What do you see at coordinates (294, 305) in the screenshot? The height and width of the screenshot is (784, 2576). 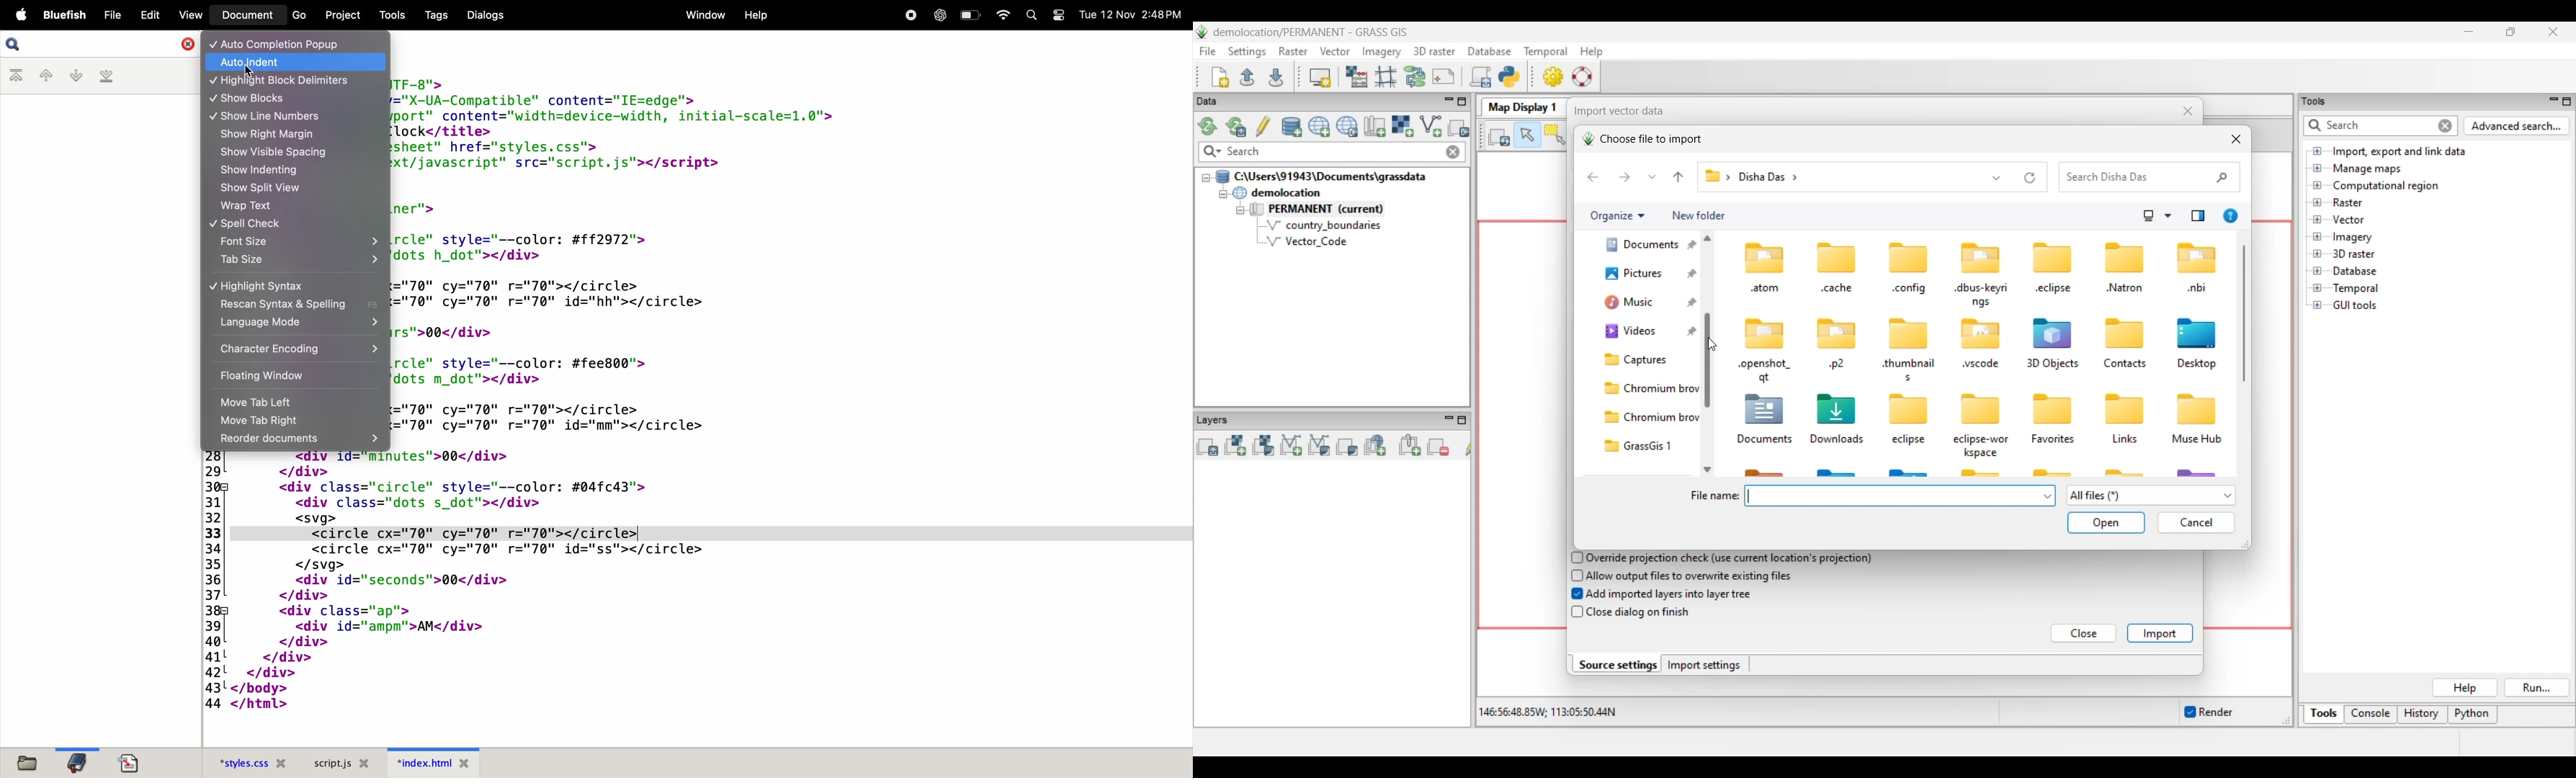 I see `rescan syntax & spelling` at bounding box center [294, 305].